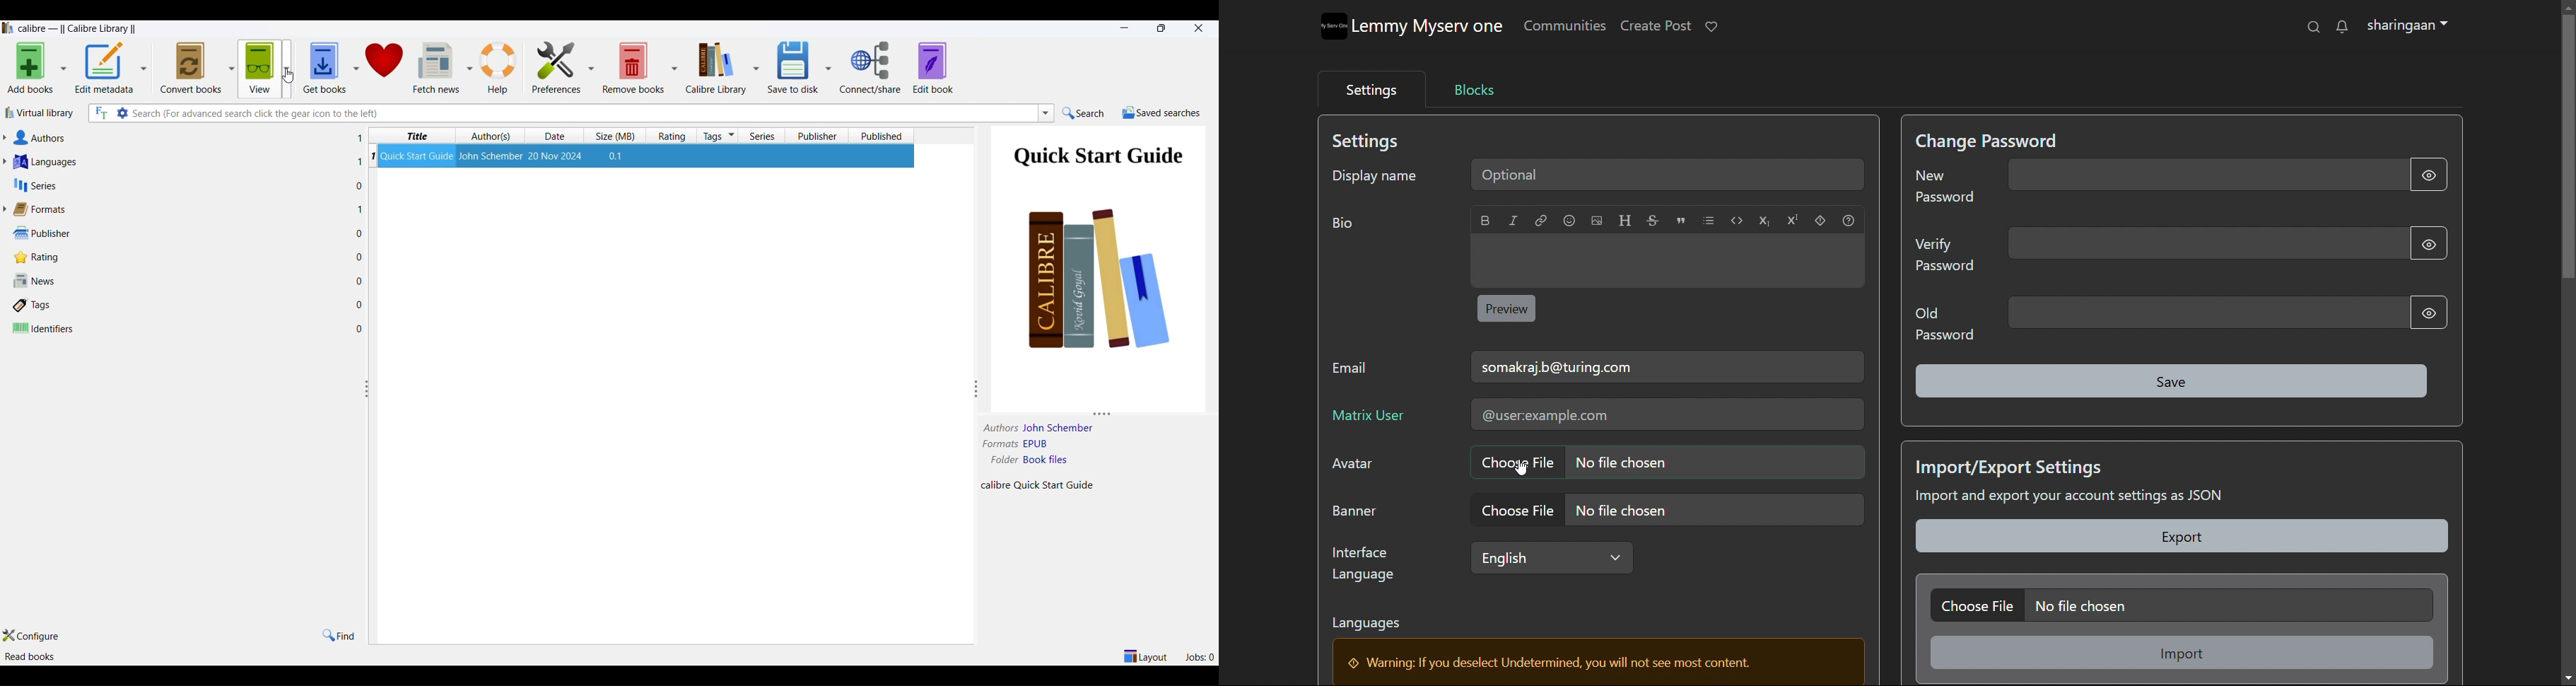 The height and width of the screenshot is (700, 2576). I want to click on virtual library, so click(44, 112).